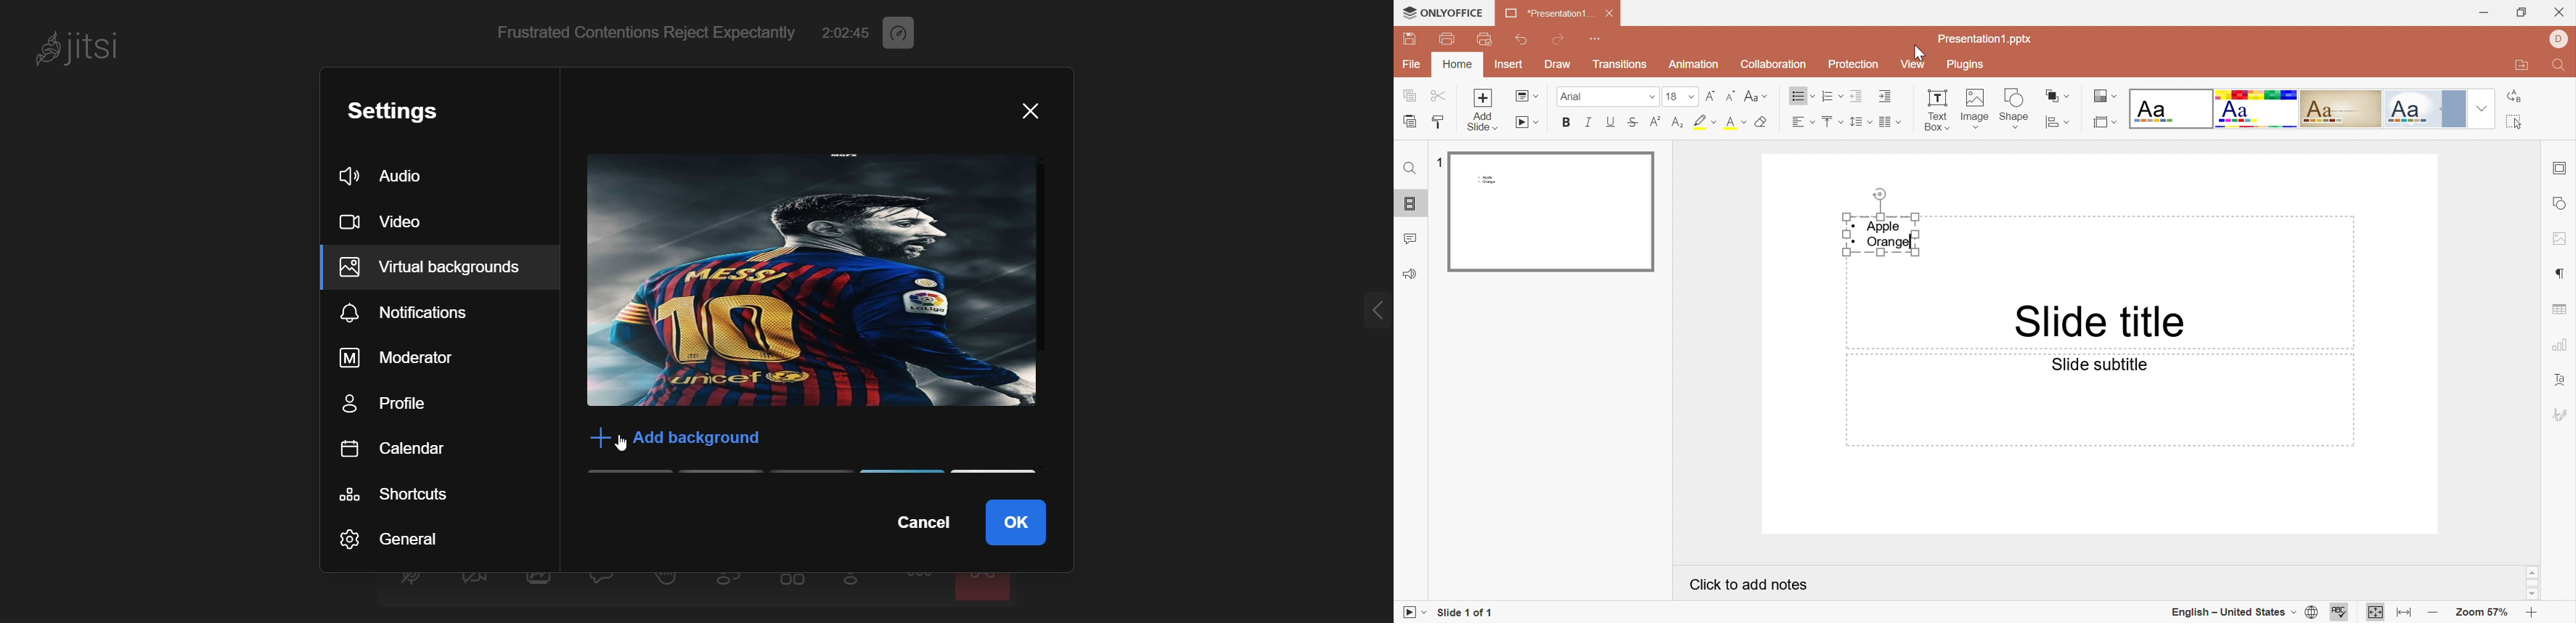 The height and width of the screenshot is (644, 2576). Describe the element at coordinates (903, 30) in the screenshot. I see `performance setting` at that location.